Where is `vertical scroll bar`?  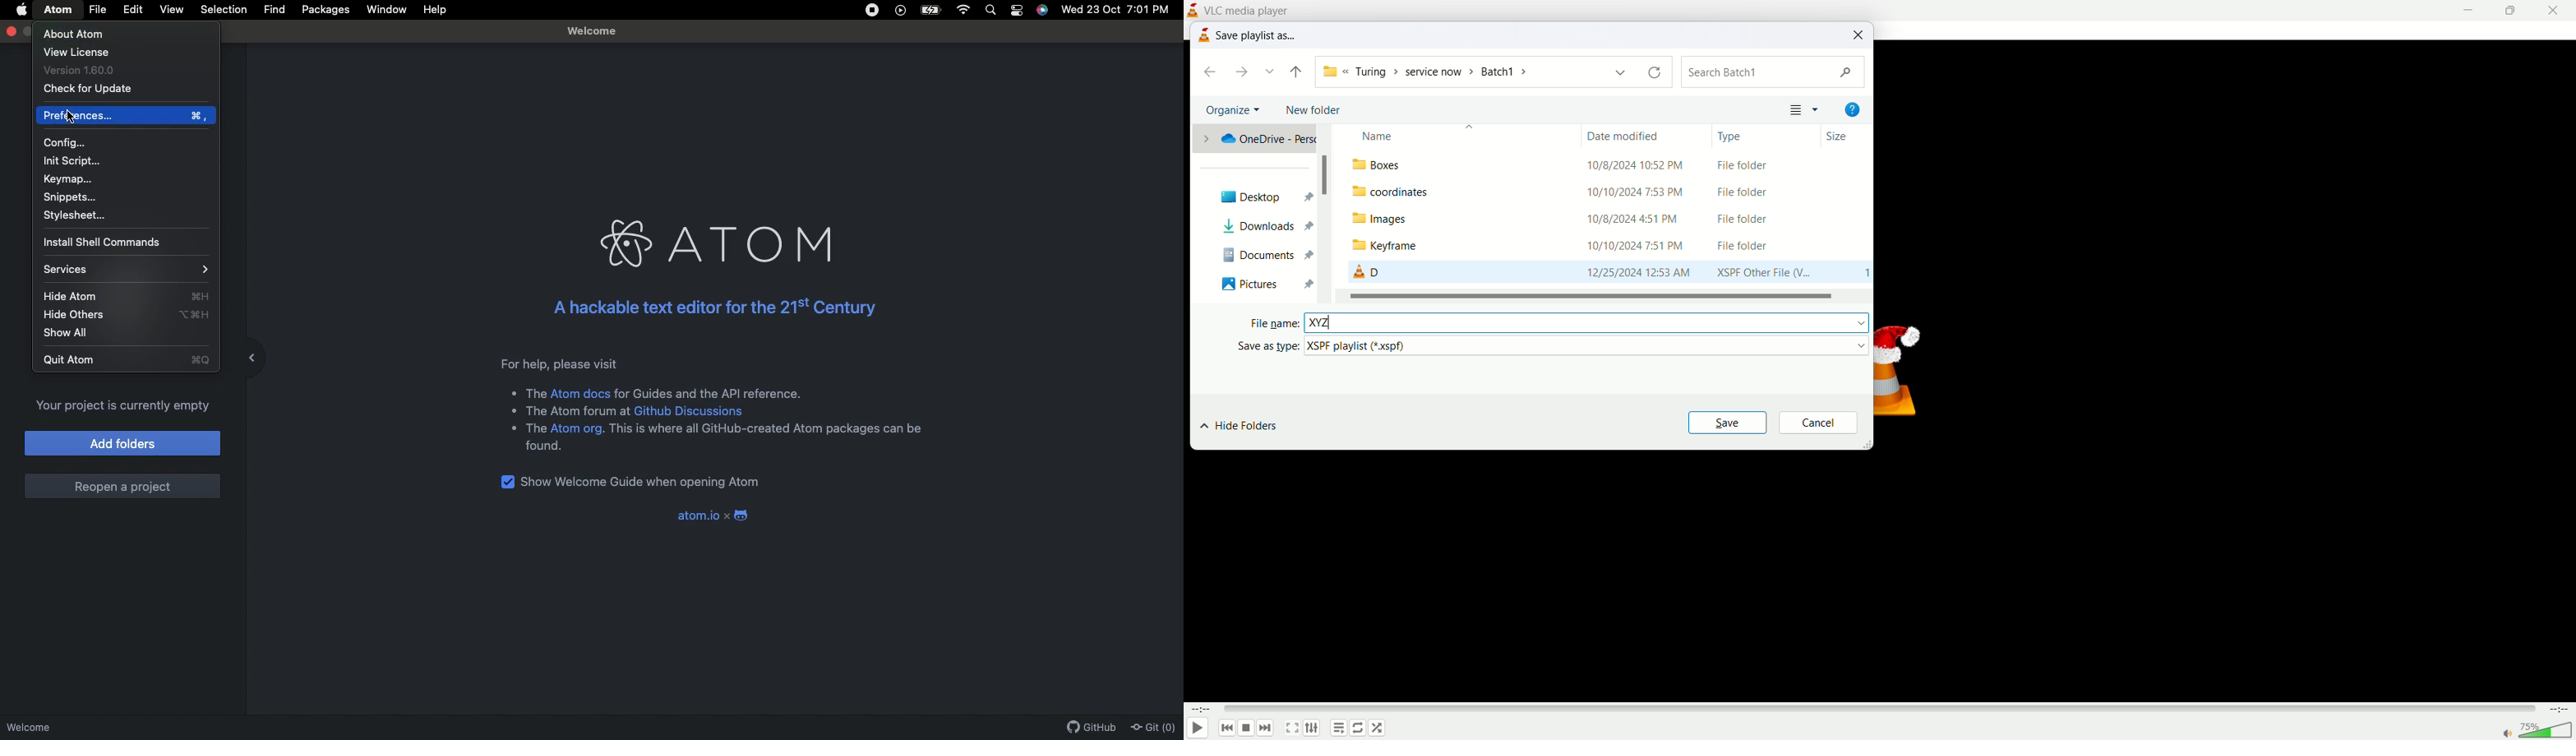
vertical scroll bar is located at coordinates (1328, 212).